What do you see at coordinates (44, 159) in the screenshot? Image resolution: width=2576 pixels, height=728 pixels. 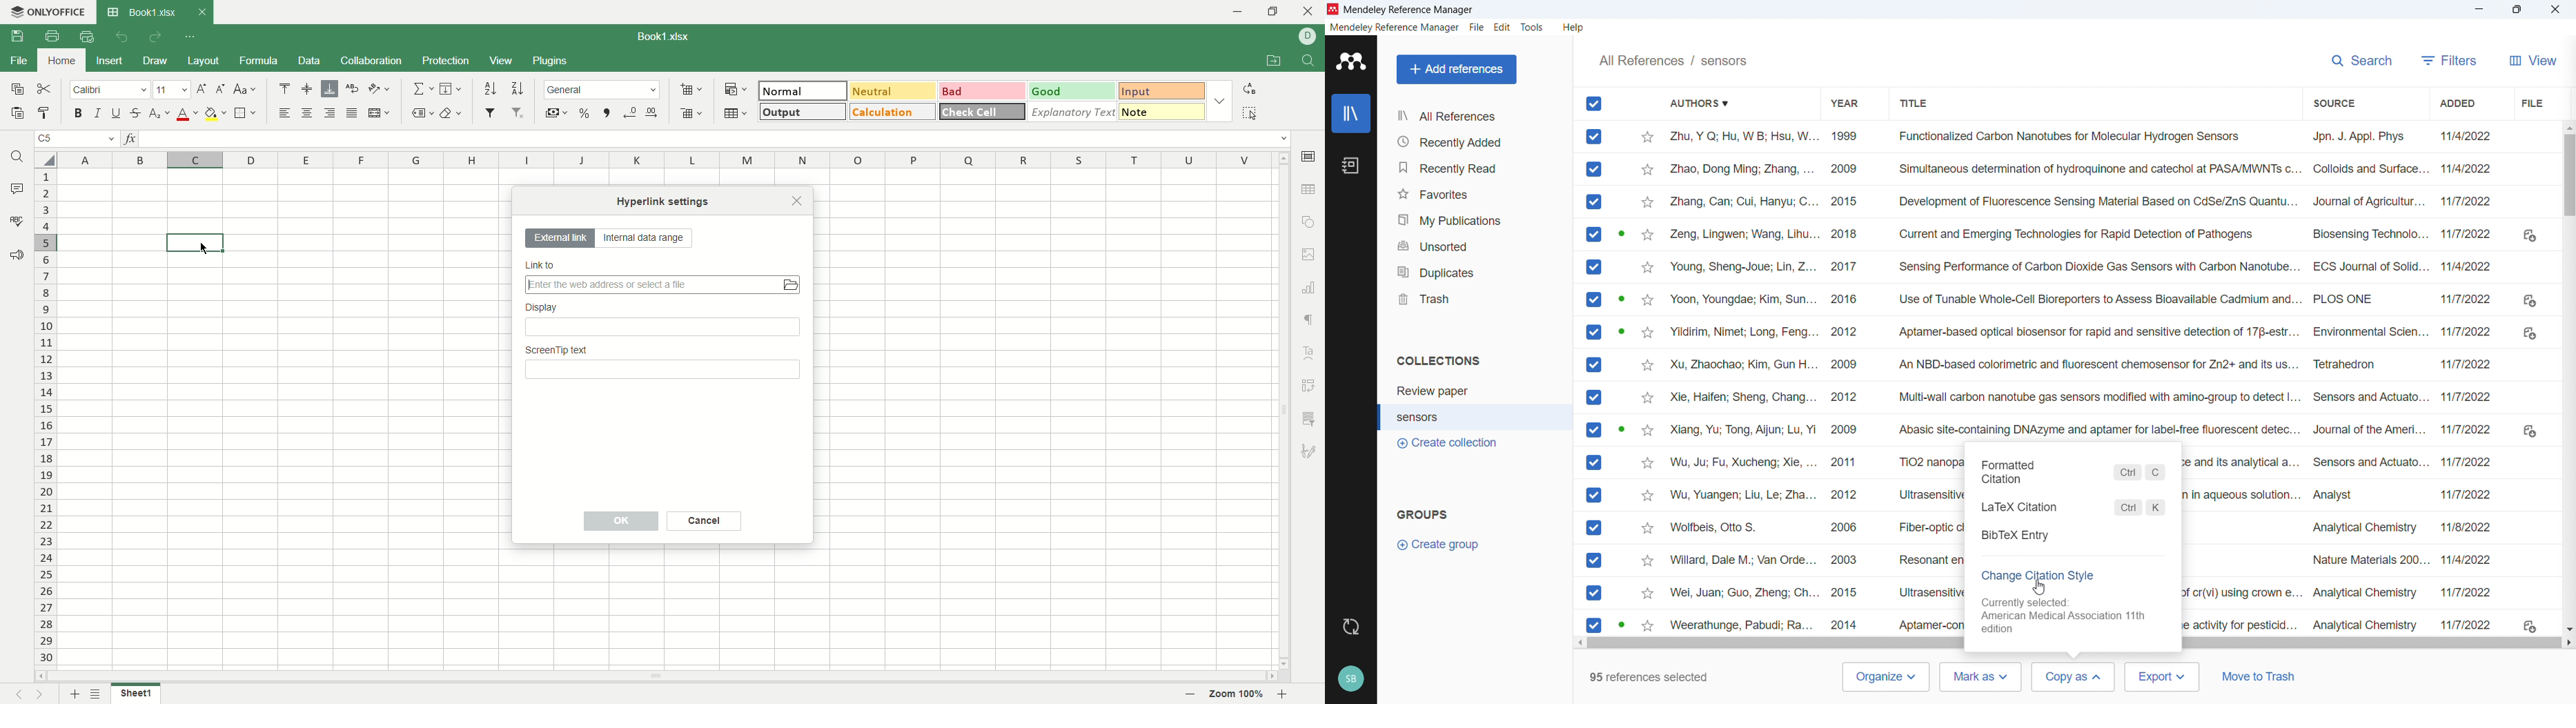 I see `select all` at bounding box center [44, 159].